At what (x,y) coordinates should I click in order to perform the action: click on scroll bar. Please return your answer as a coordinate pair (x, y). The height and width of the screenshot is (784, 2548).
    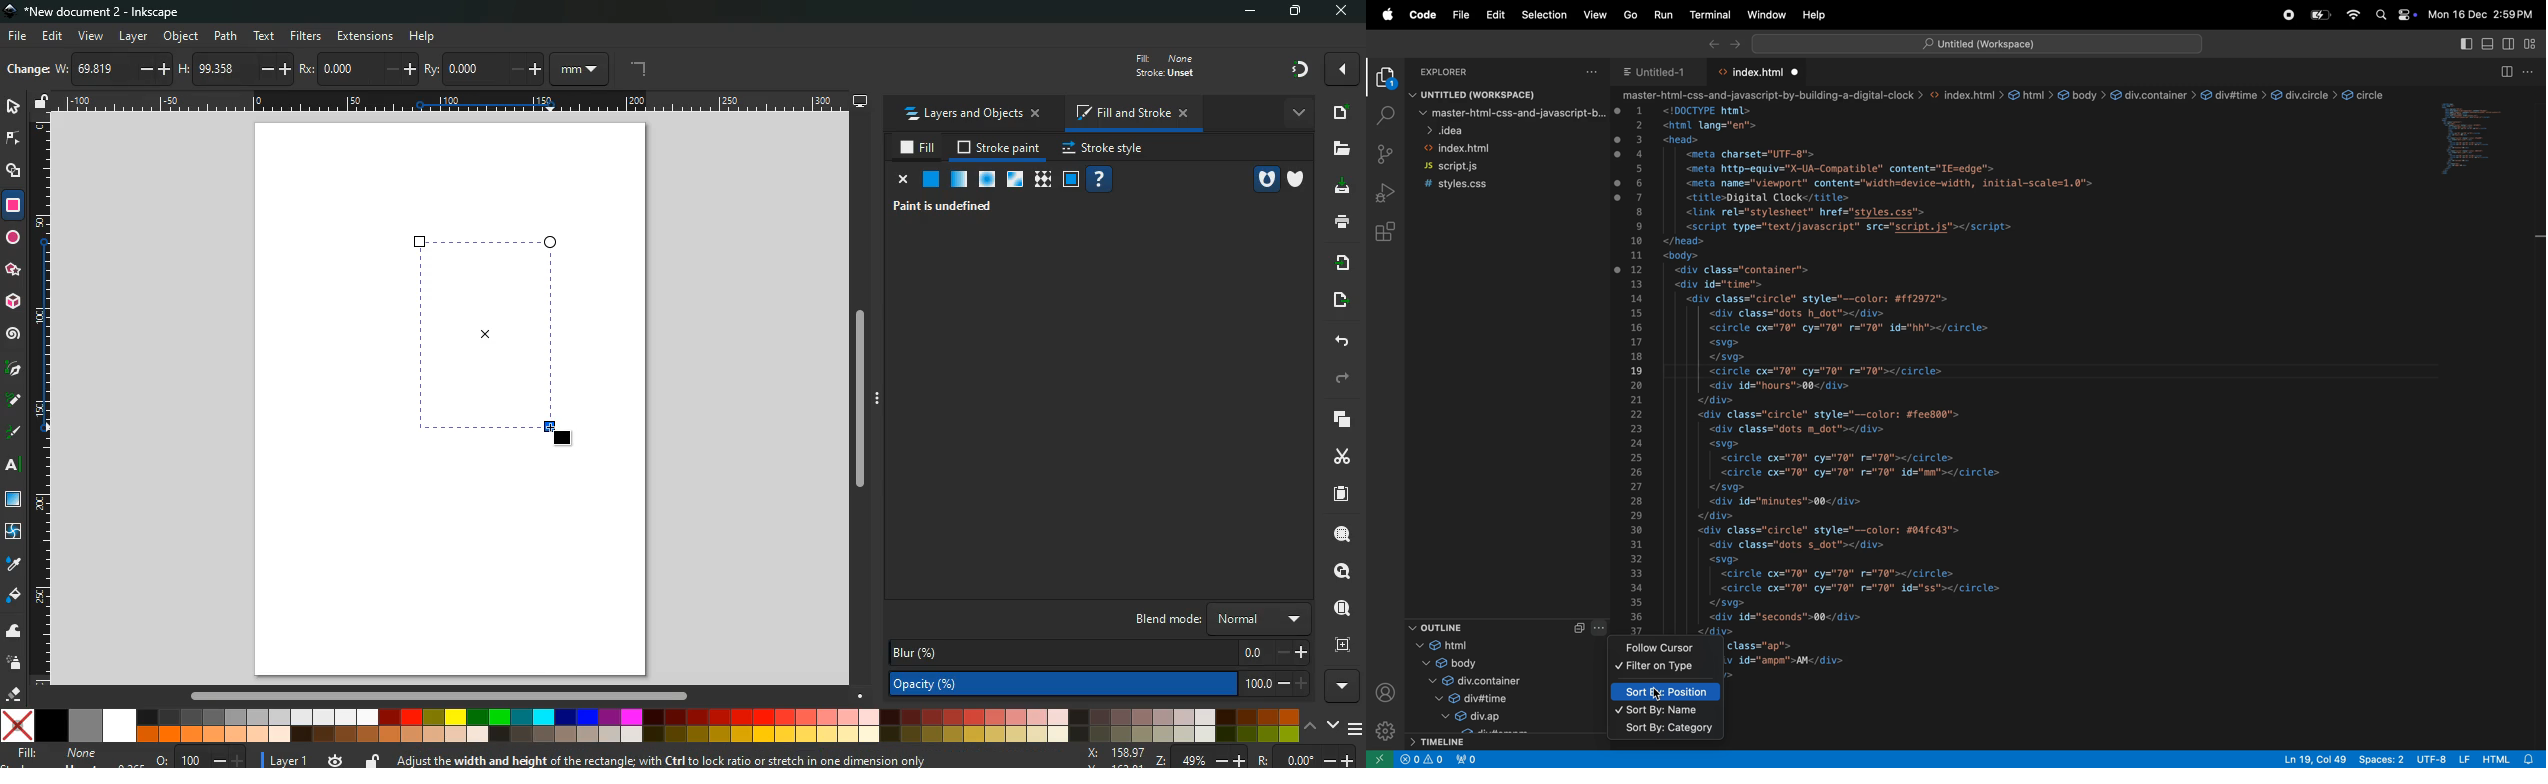
    Looking at the image, I should click on (859, 395).